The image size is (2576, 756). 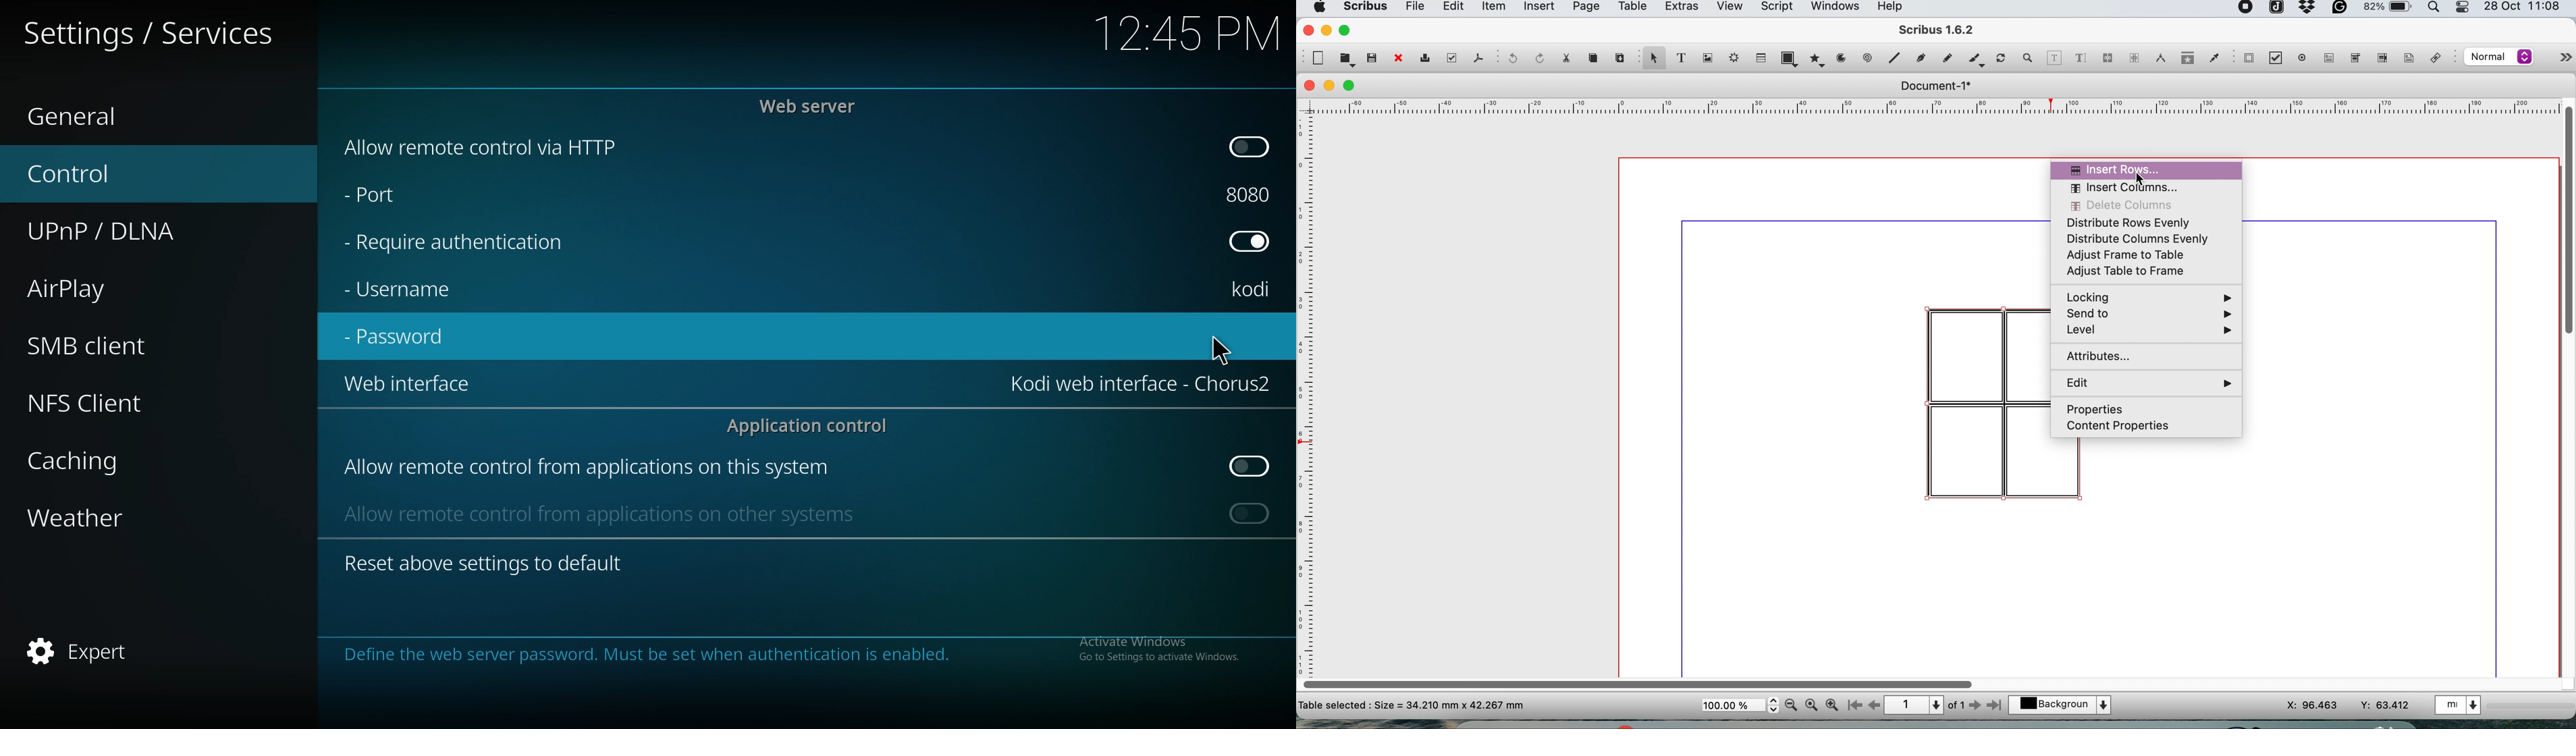 I want to click on unlink text frames, so click(x=2134, y=60).